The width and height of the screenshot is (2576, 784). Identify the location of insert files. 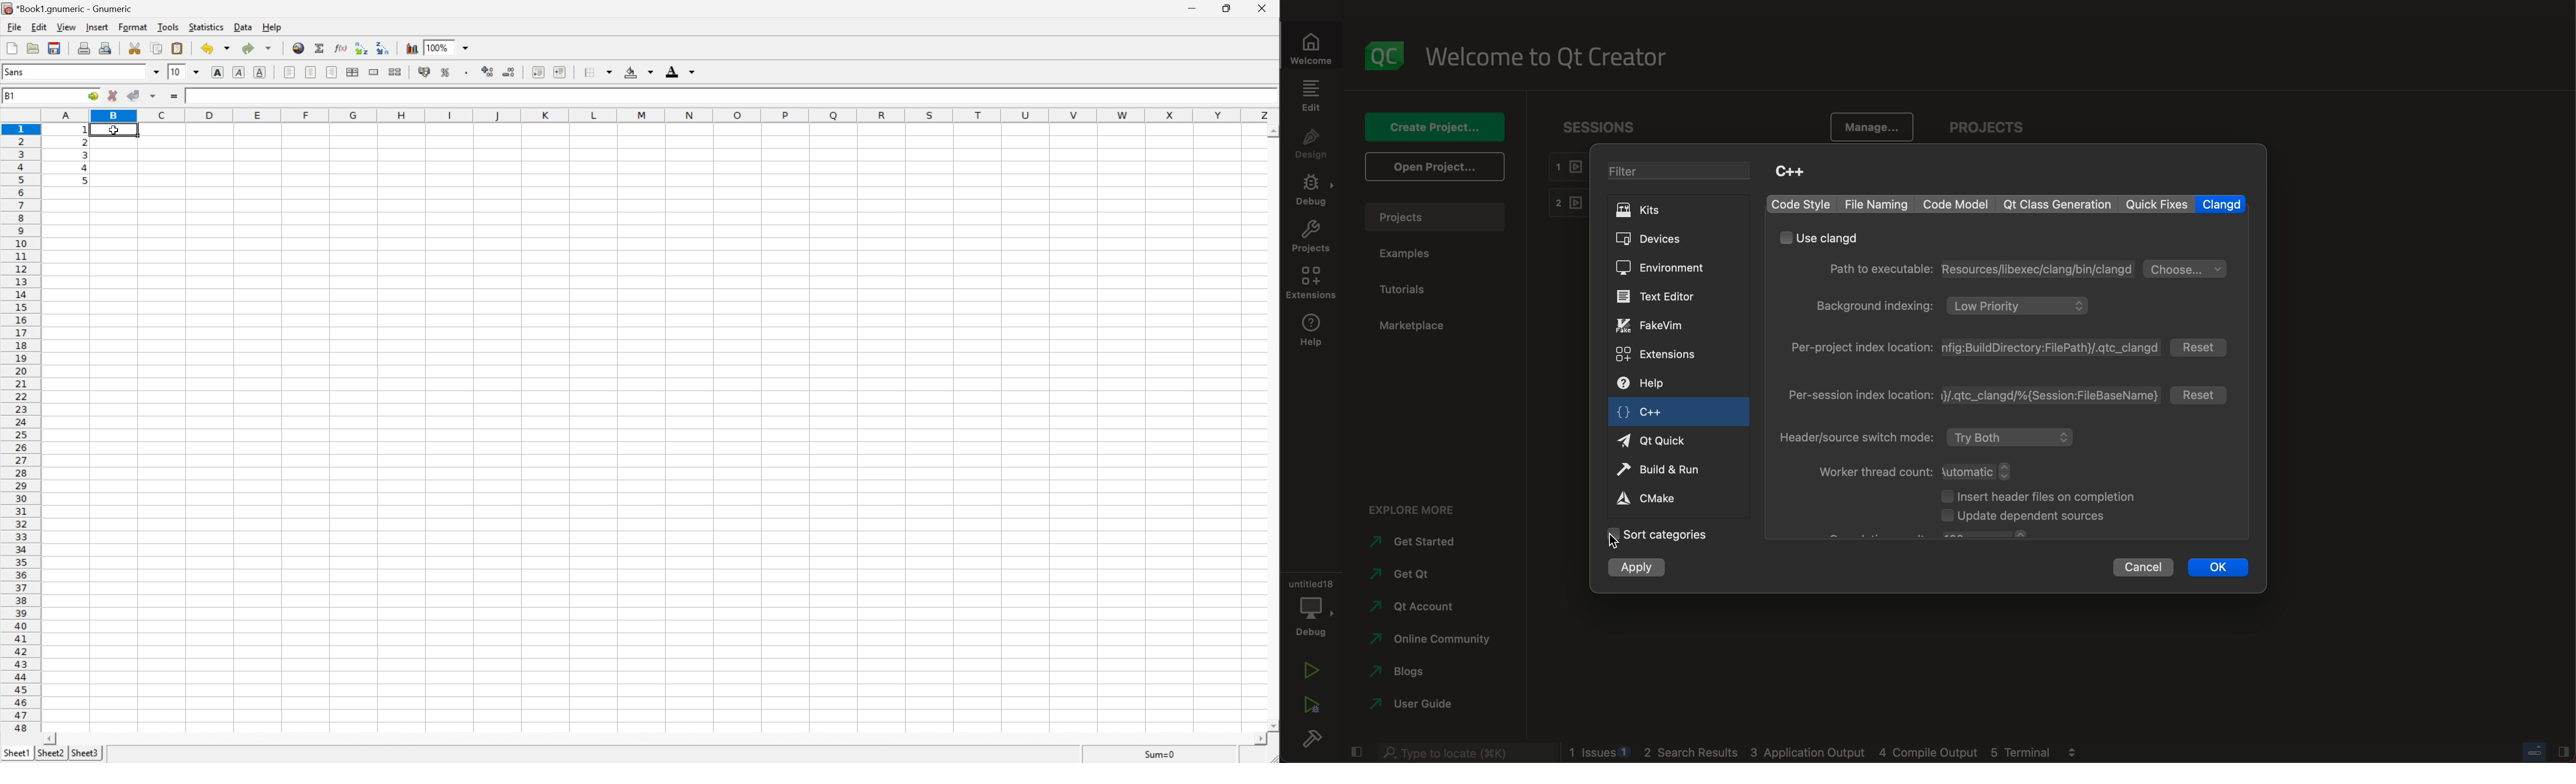
(2043, 495).